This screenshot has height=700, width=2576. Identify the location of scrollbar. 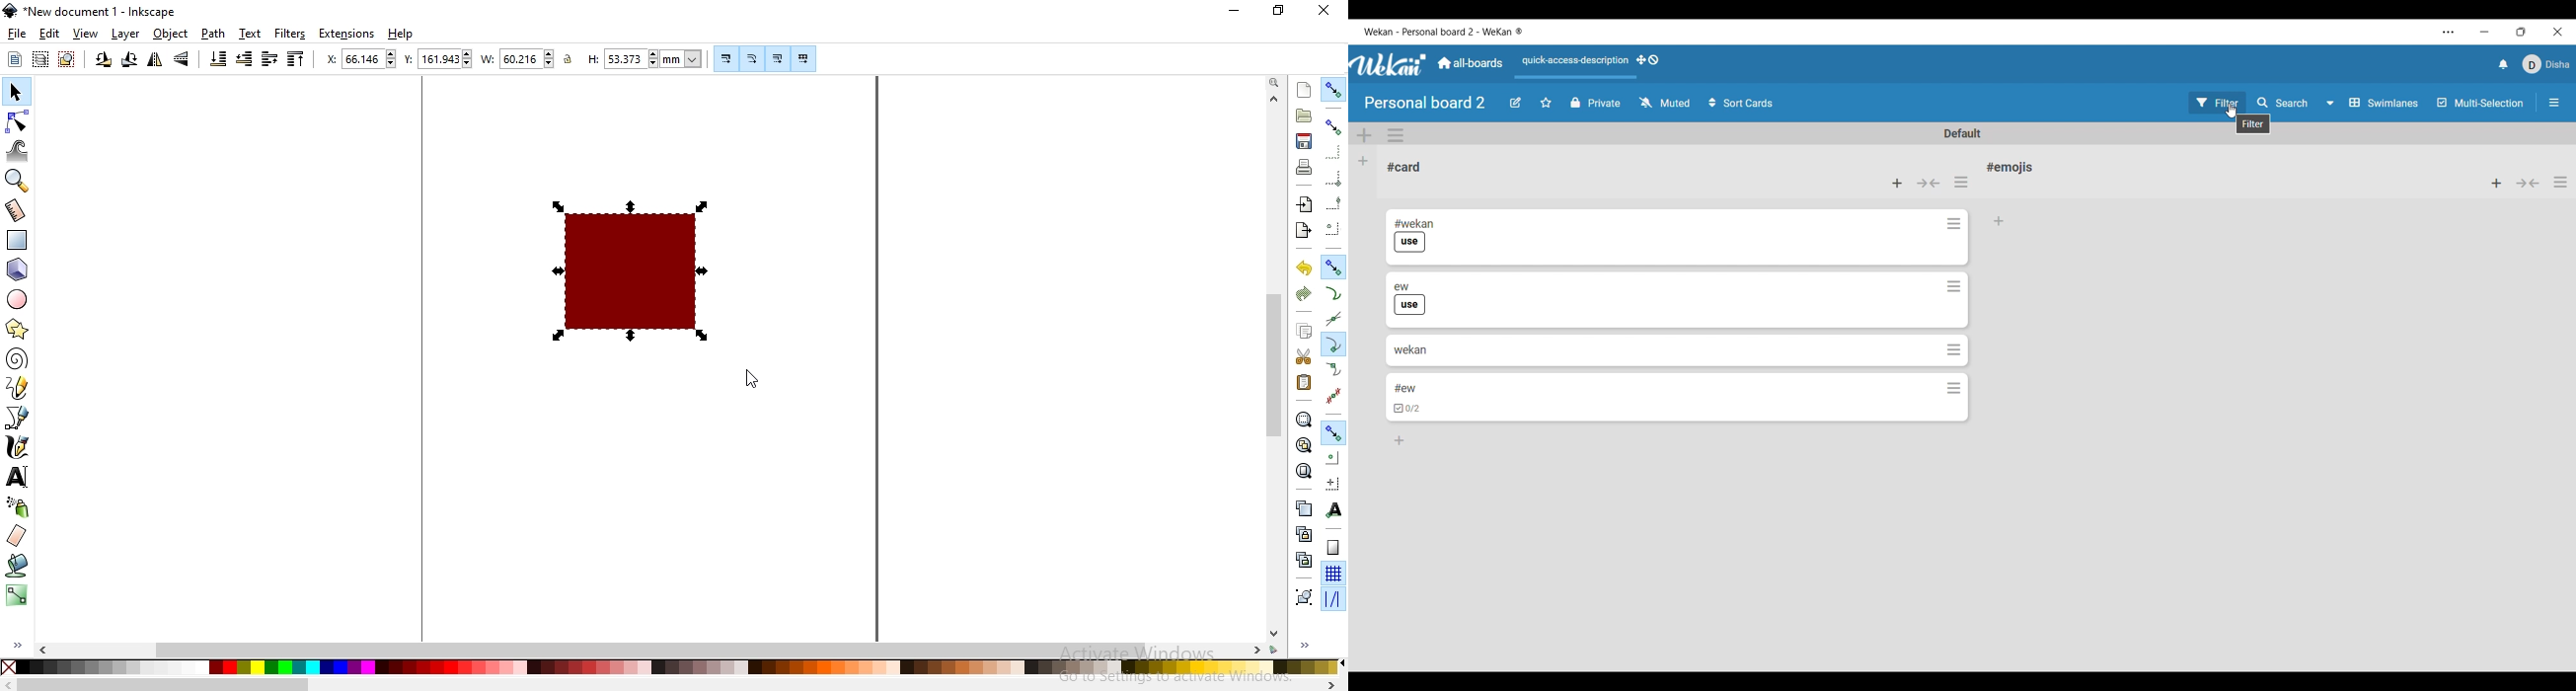
(1274, 363).